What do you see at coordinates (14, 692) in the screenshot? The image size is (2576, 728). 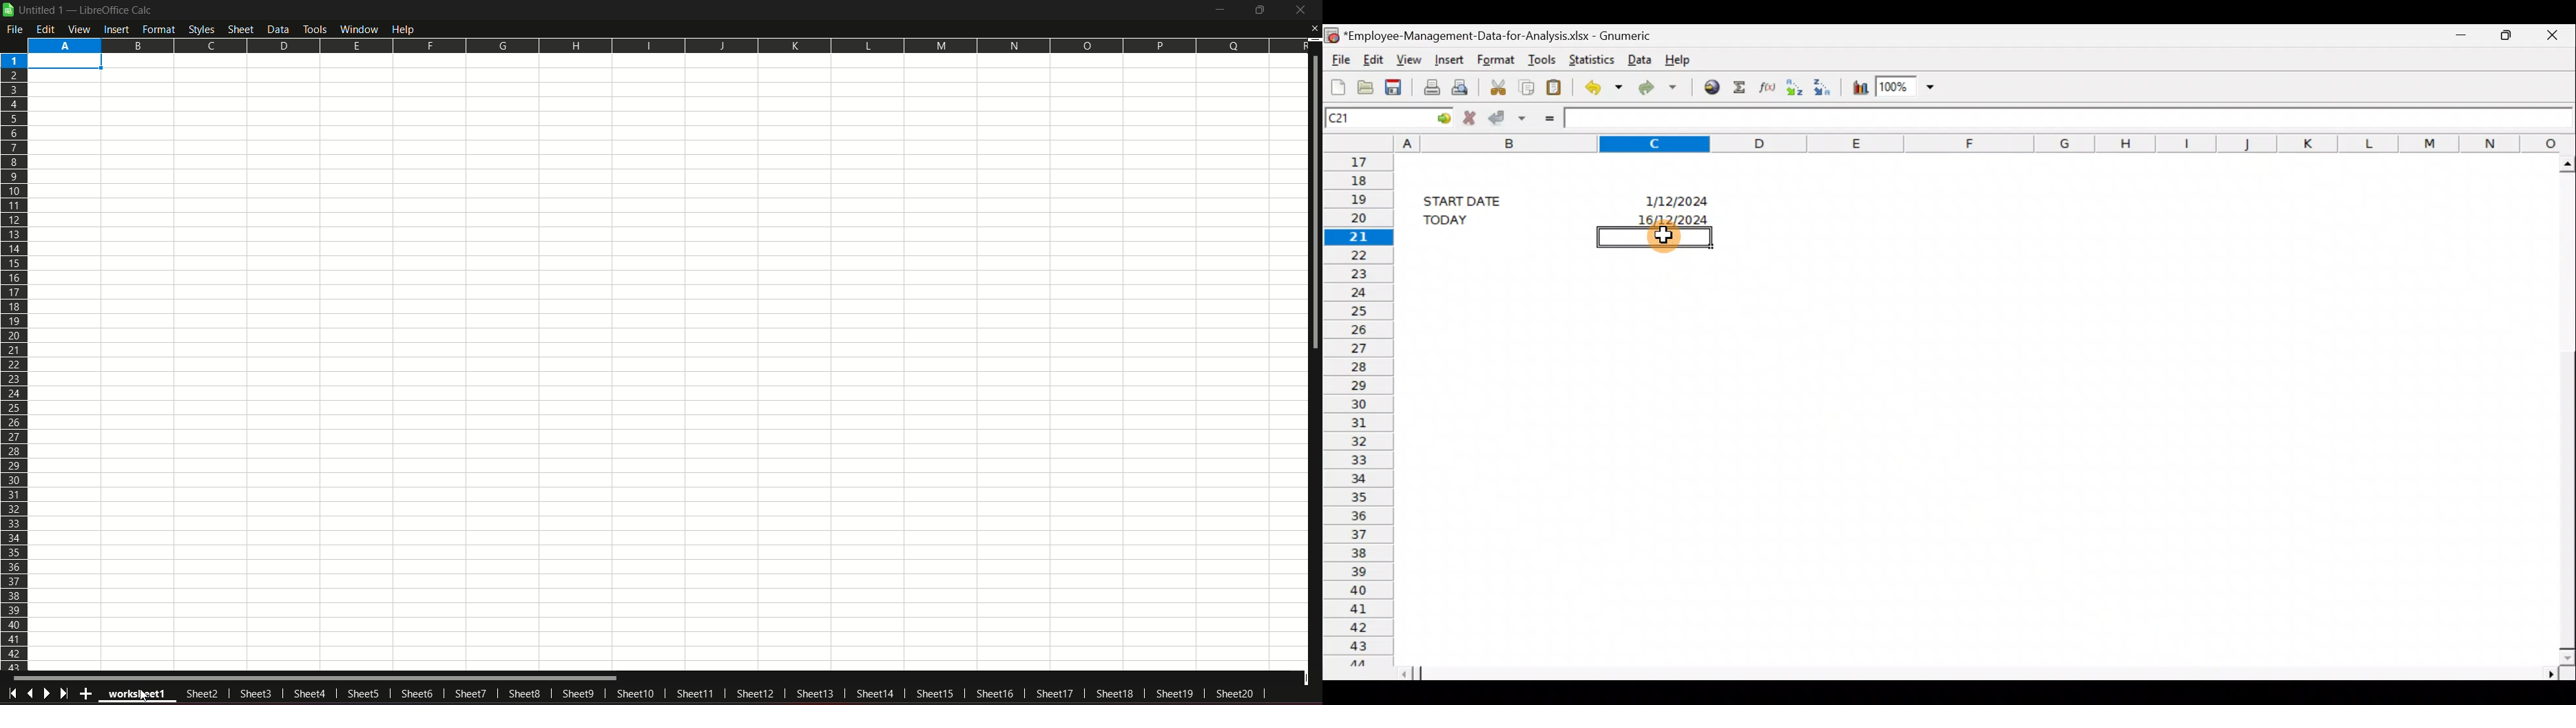 I see `First sheet` at bounding box center [14, 692].